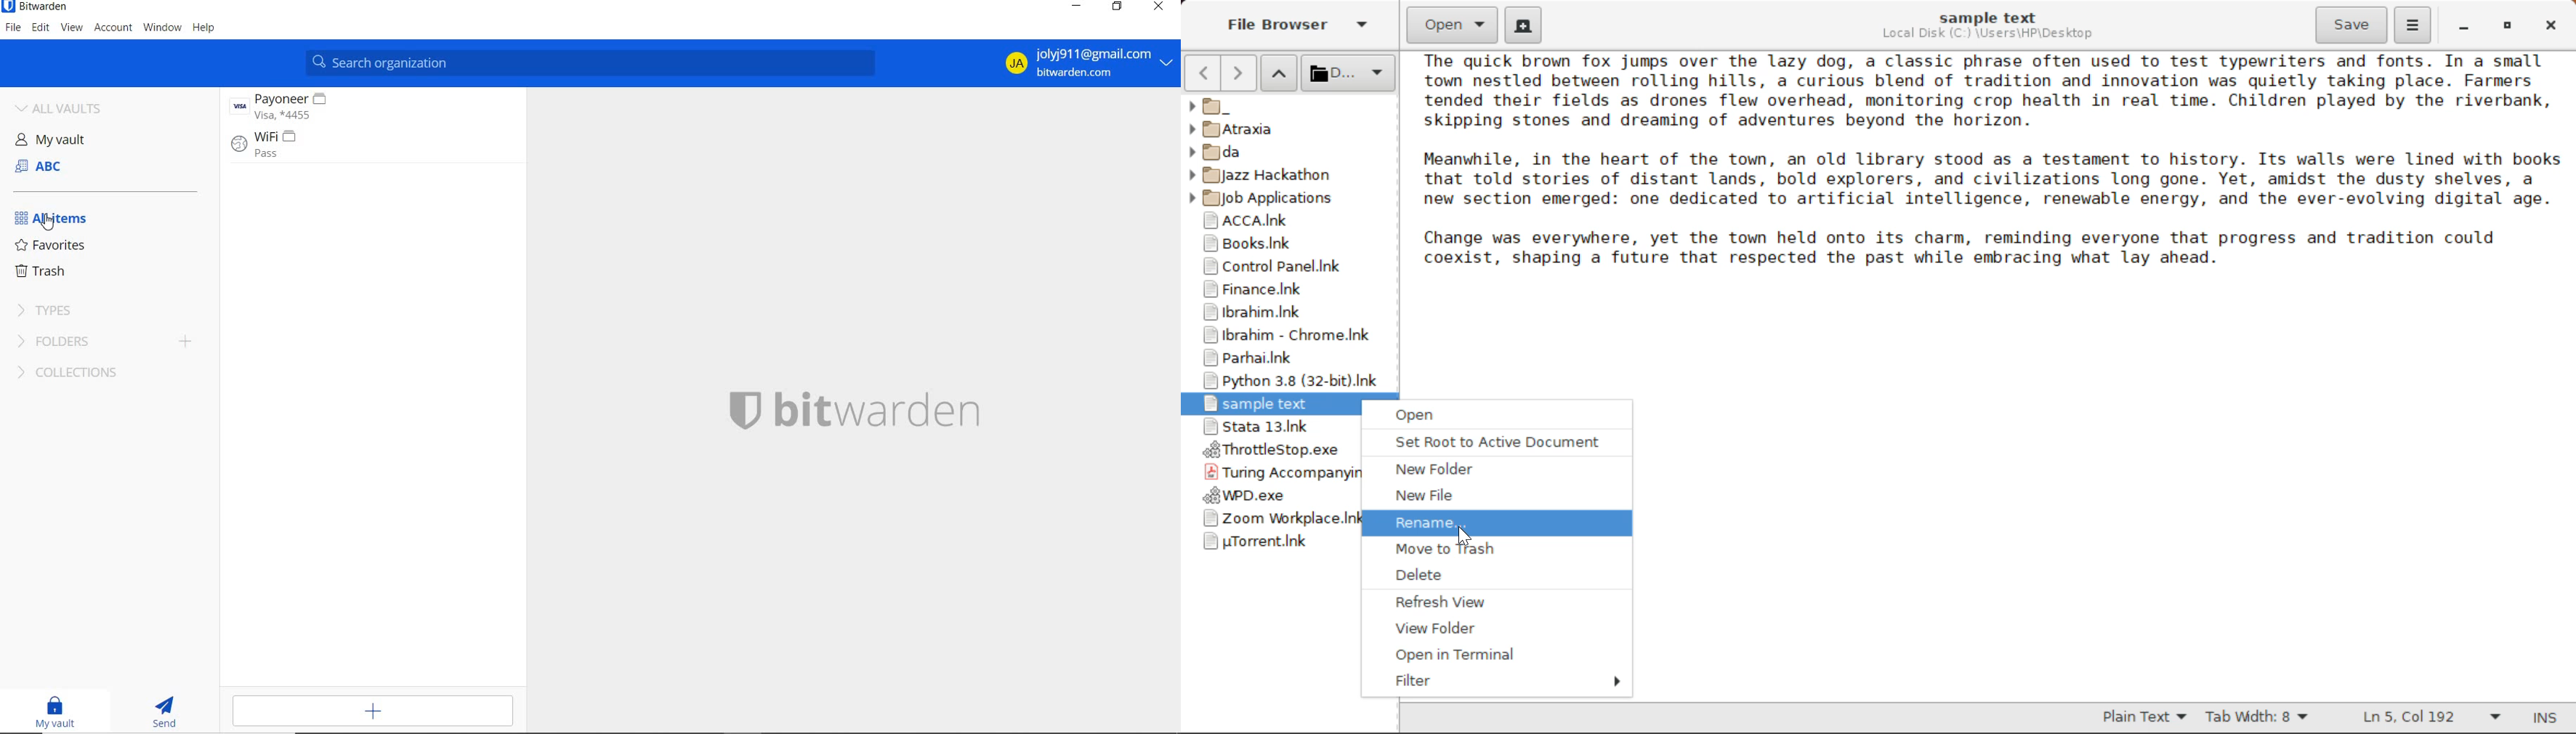 This screenshot has width=2576, height=756. I want to click on Atraxia Folder, so click(1288, 129).